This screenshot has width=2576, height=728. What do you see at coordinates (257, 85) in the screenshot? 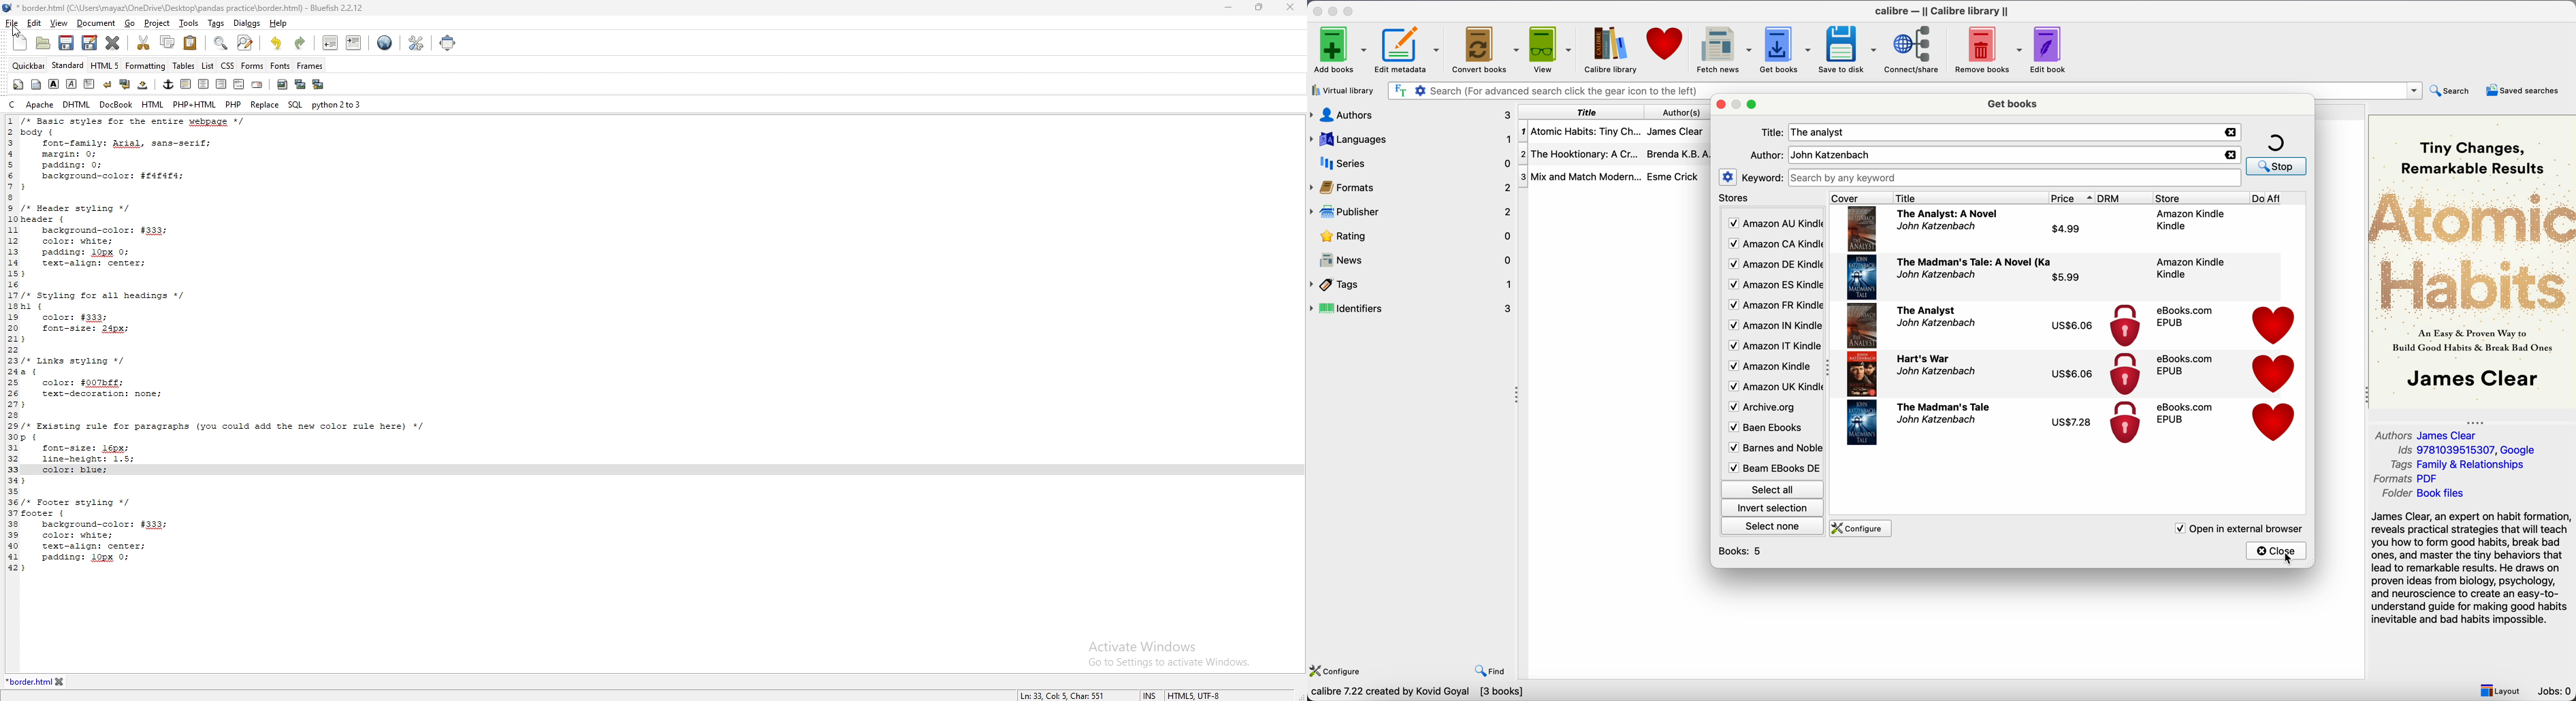
I see `email` at bounding box center [257, 85].